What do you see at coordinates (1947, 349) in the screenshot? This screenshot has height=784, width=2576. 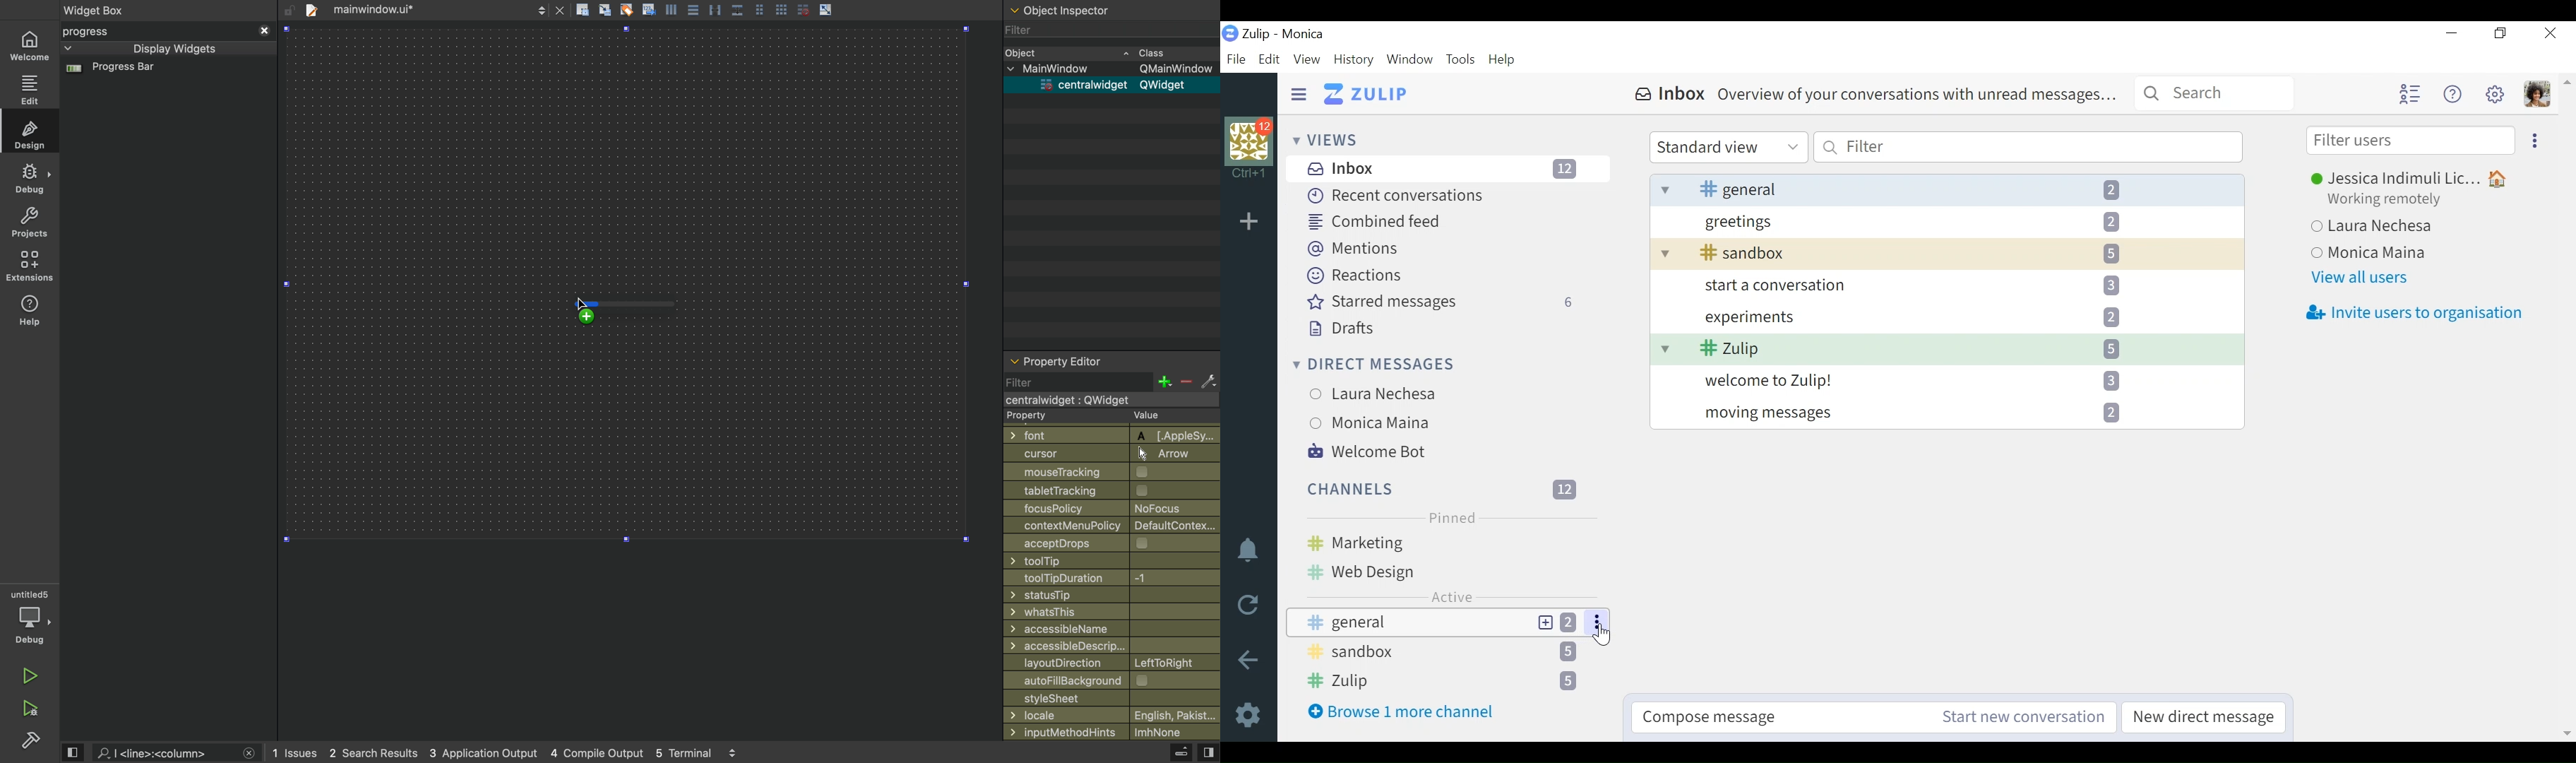 I see `Zulip 5` at bounding box center [1947, 349].